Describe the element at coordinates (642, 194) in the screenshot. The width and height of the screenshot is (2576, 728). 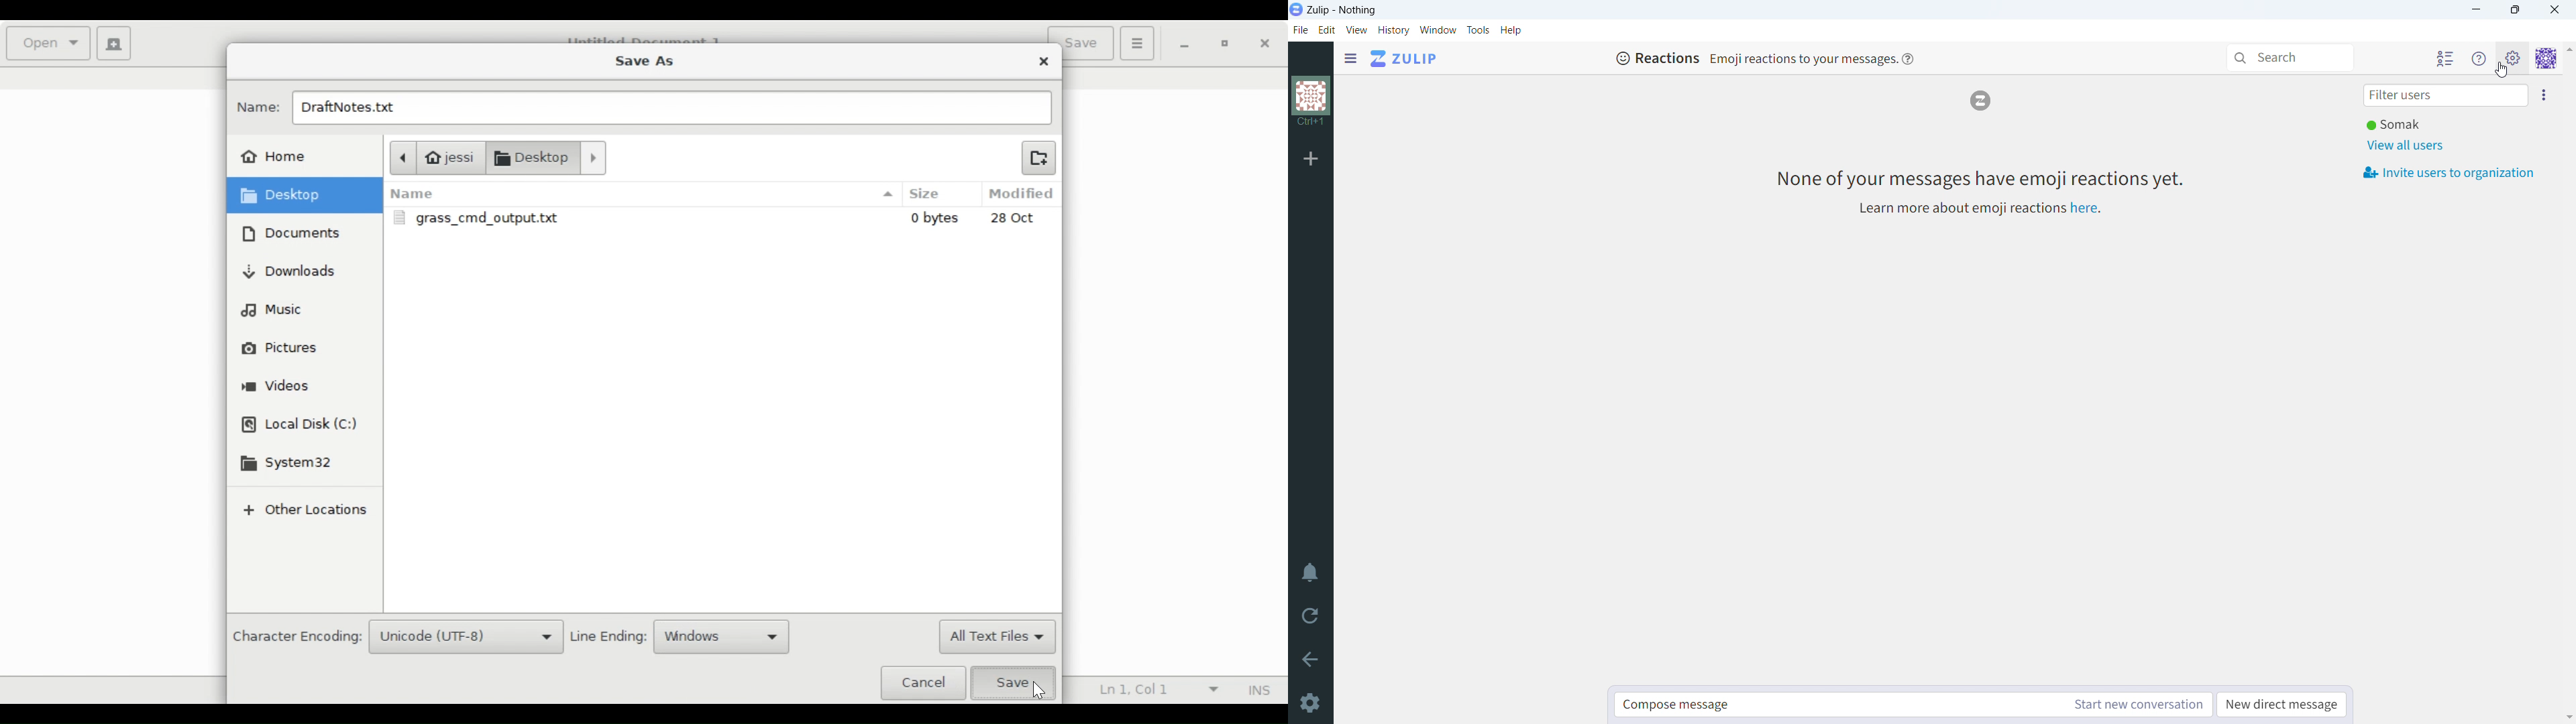
I see `Name` at that location.